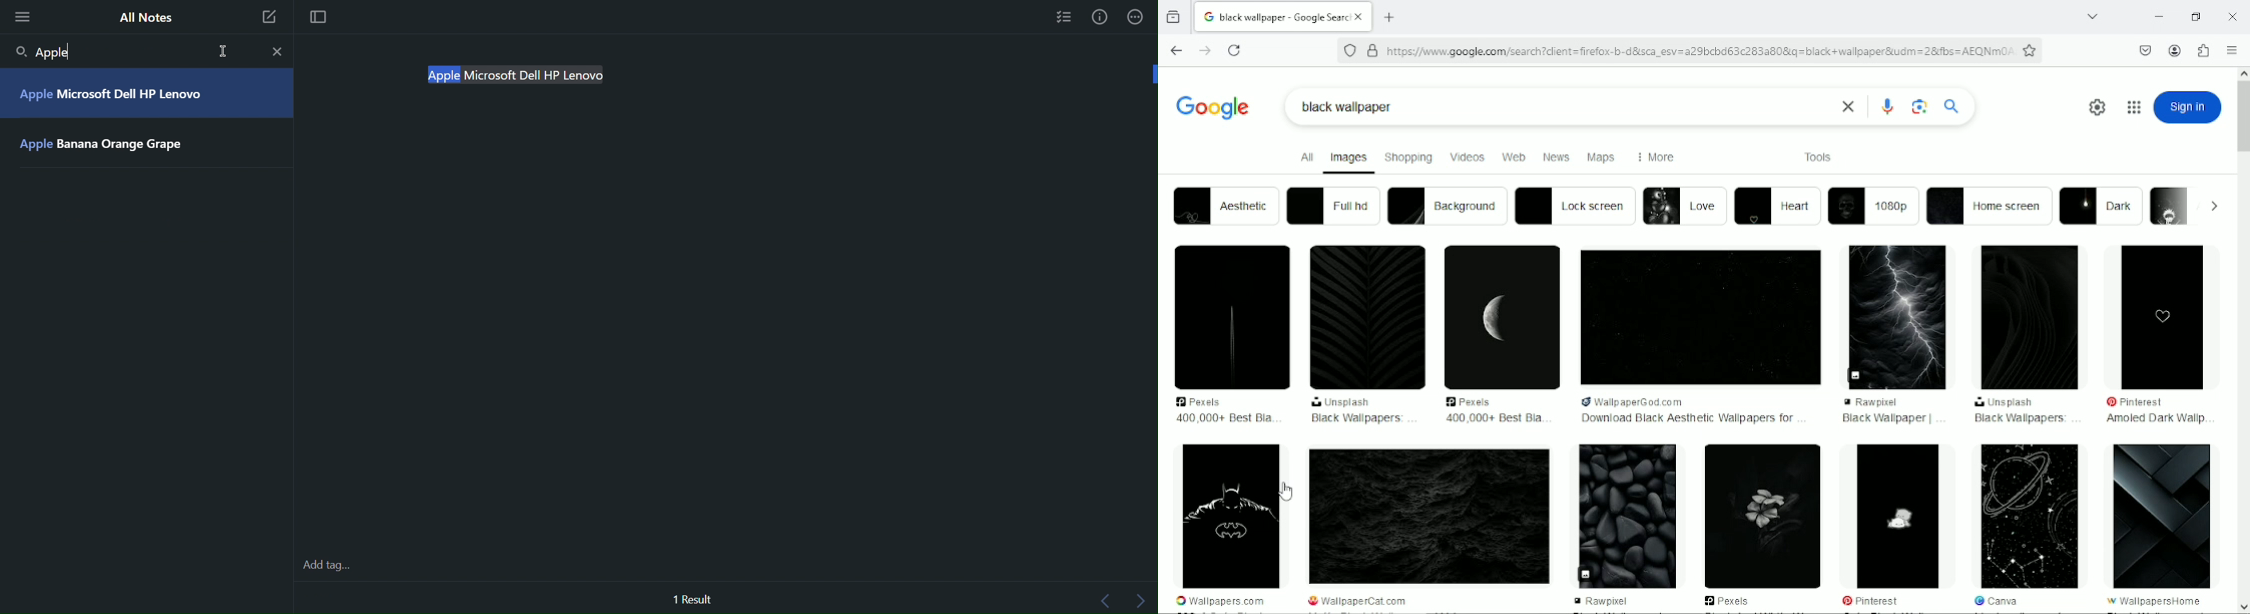 The height and width of the screenshot is (616, 2268). Describe the element at coordinates (1349, 49) in the screenshot. I see `no trackers known to firefox were detected on this page` at that location.